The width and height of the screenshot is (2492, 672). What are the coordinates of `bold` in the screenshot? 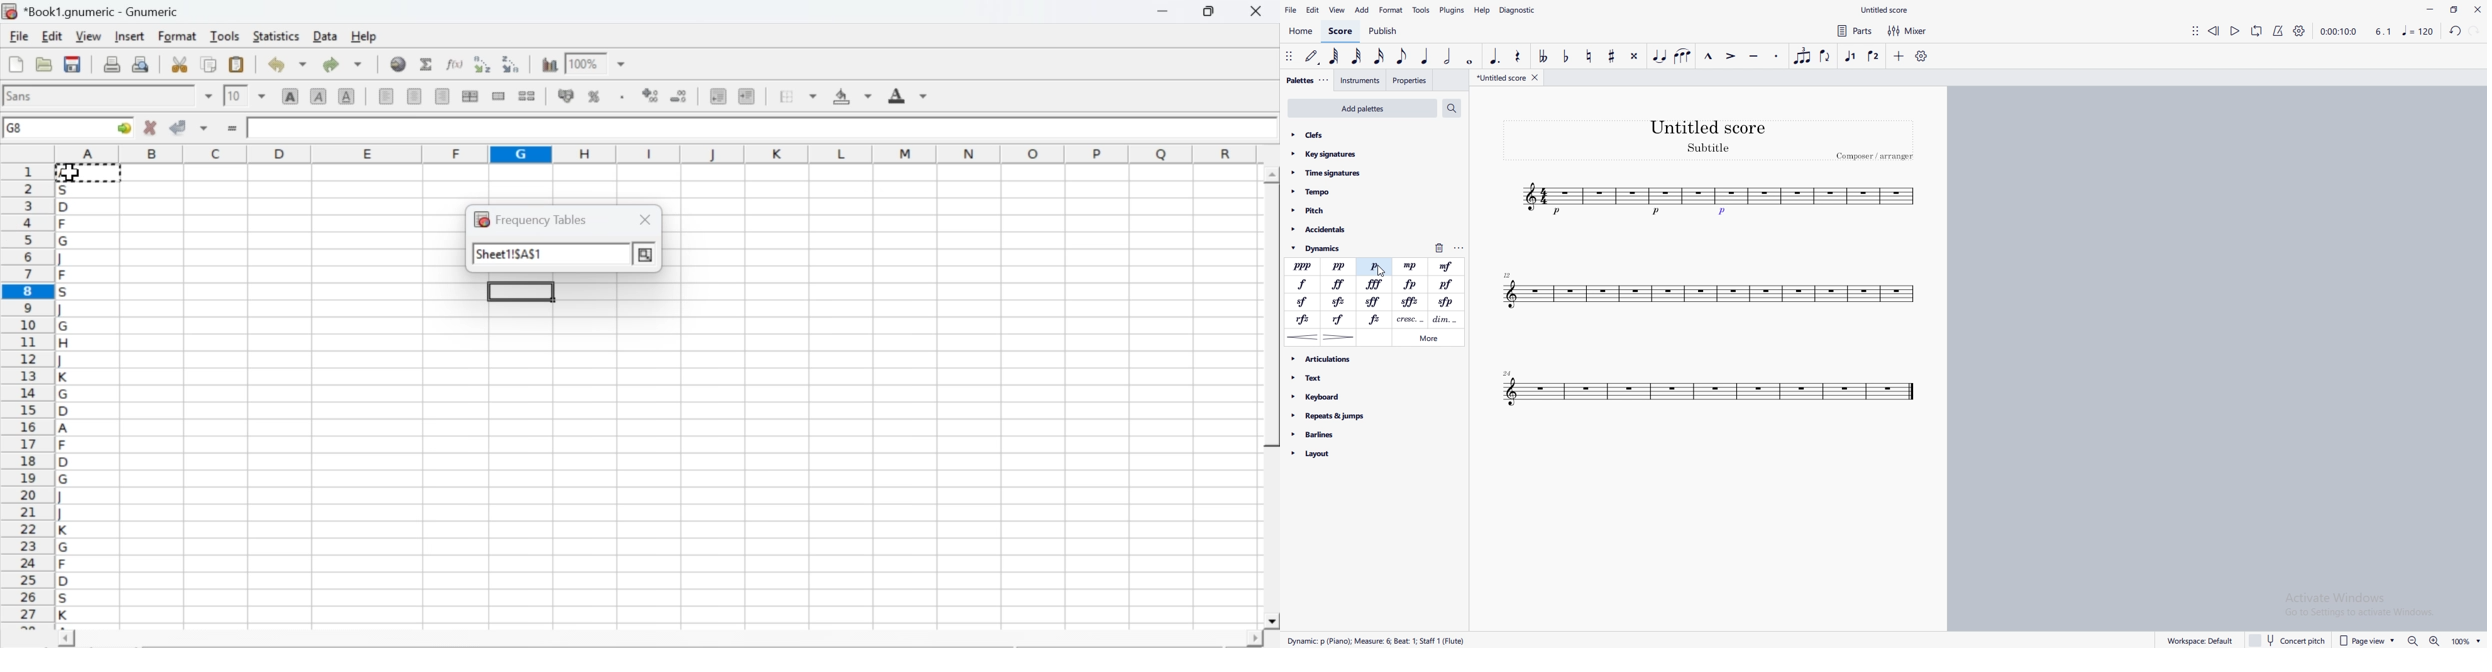 It's located at (291, 95).